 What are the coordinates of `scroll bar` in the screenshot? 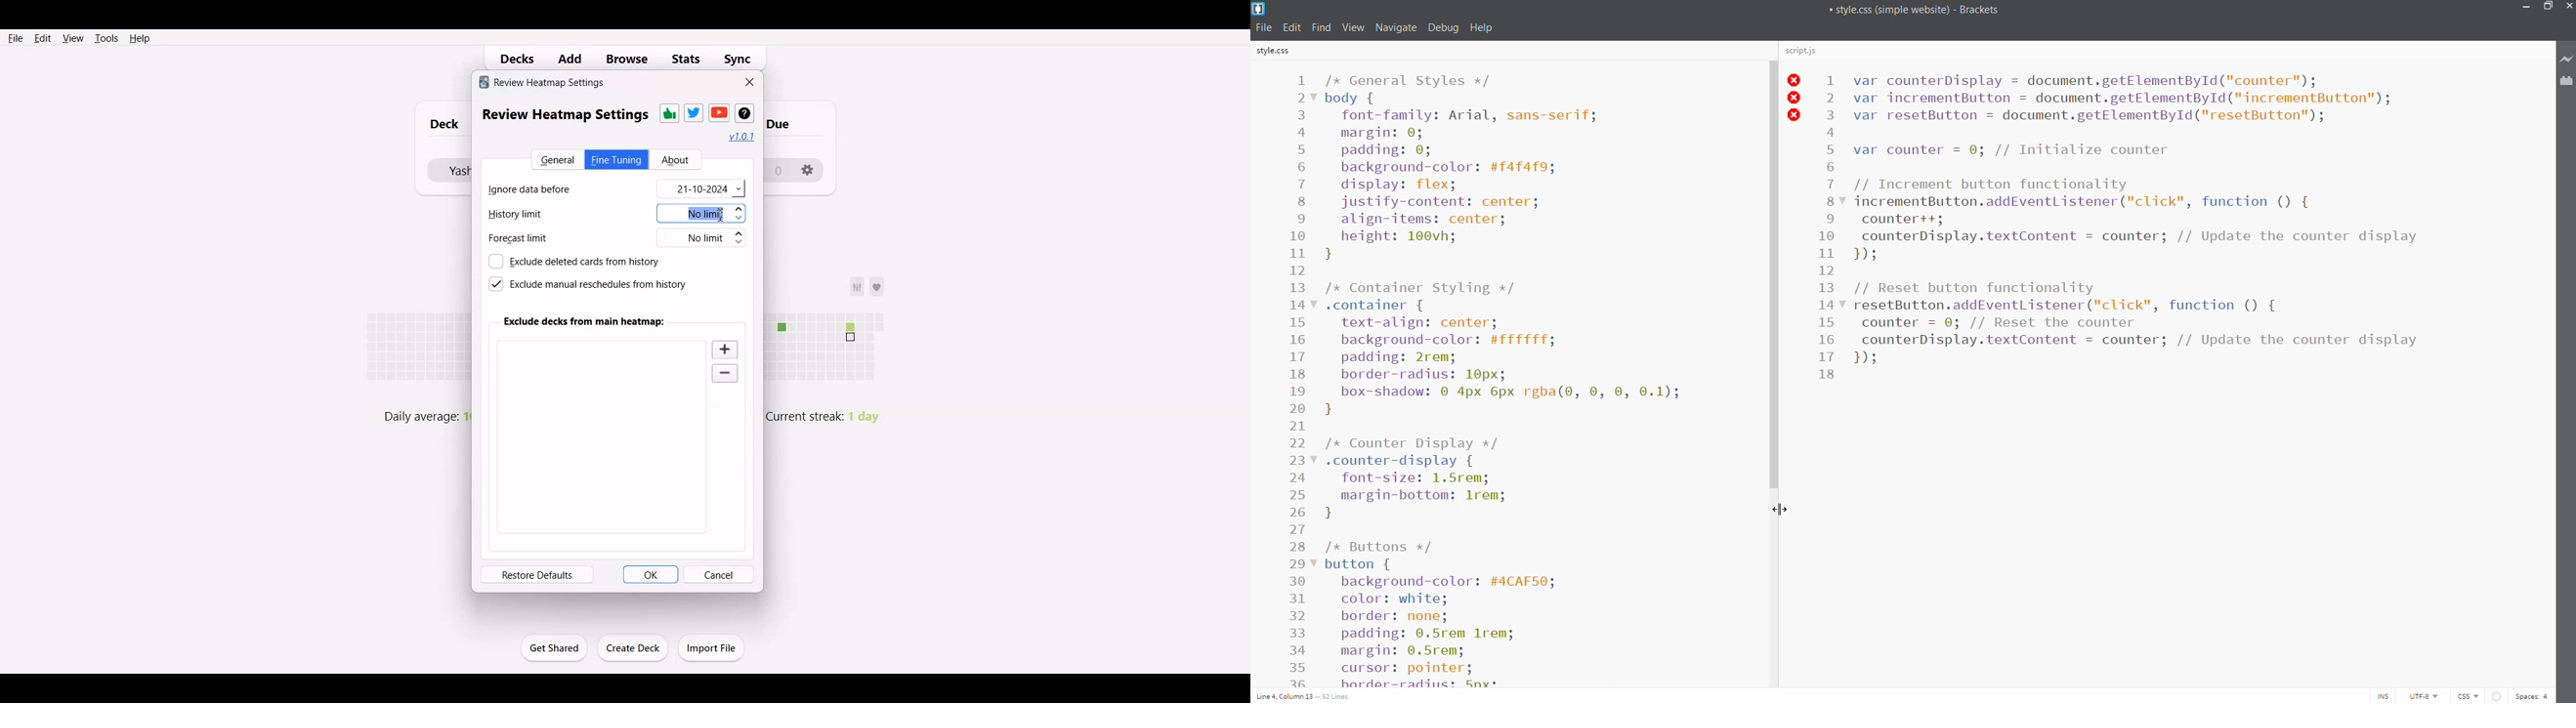 It's located at (1775, 373).